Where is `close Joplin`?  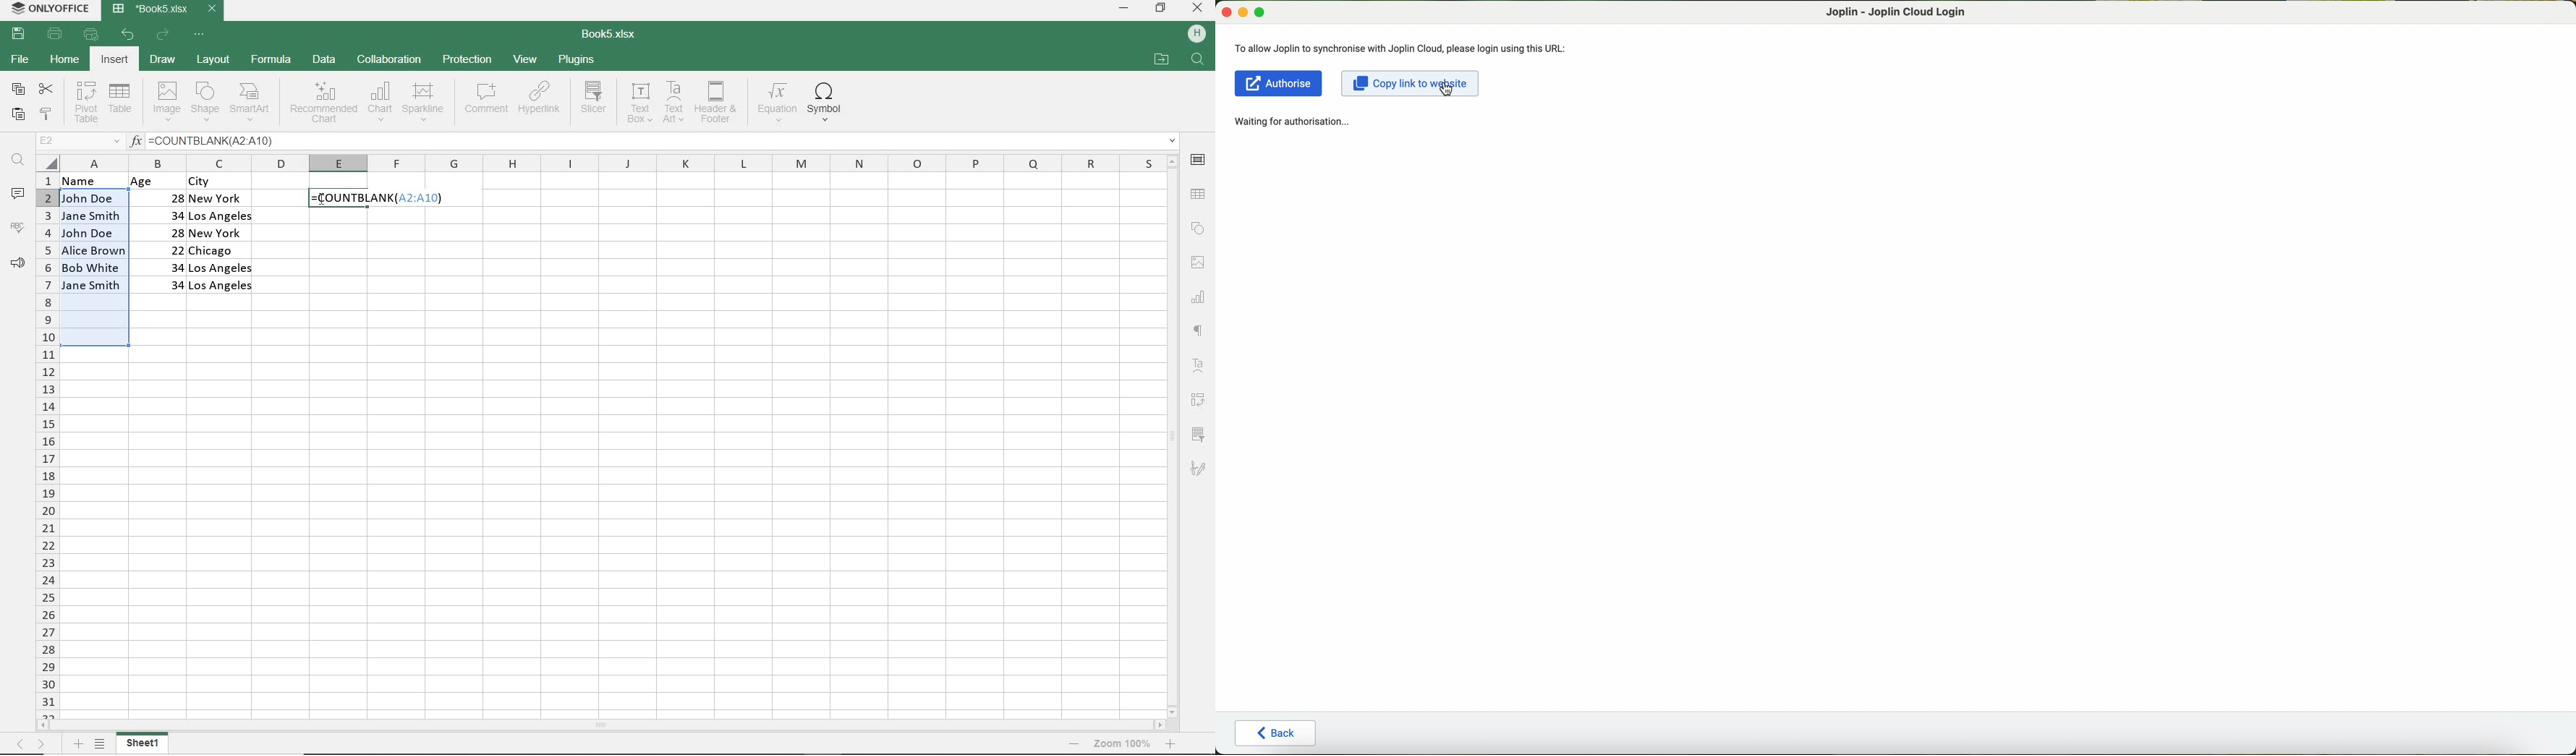
close Joplin is located at coordinates (1226, 13).